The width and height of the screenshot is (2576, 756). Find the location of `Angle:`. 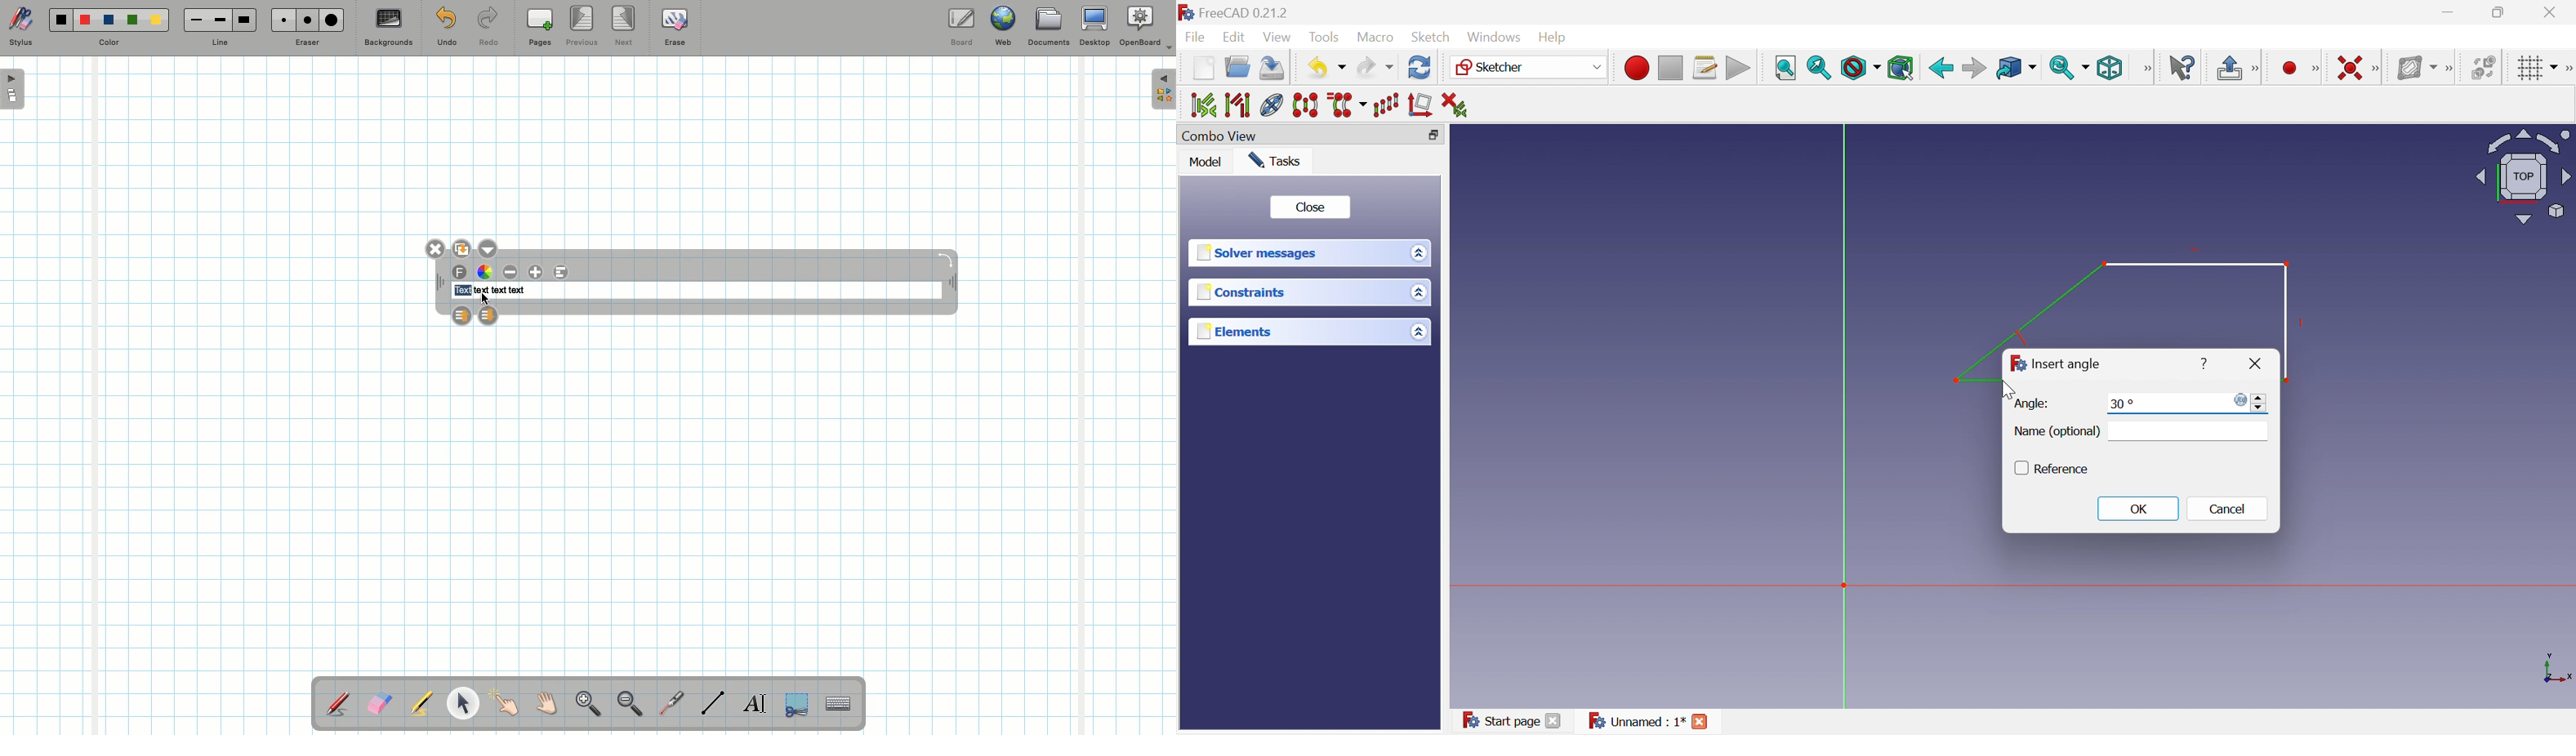

Angle: is located at coordinates (2032, 404).